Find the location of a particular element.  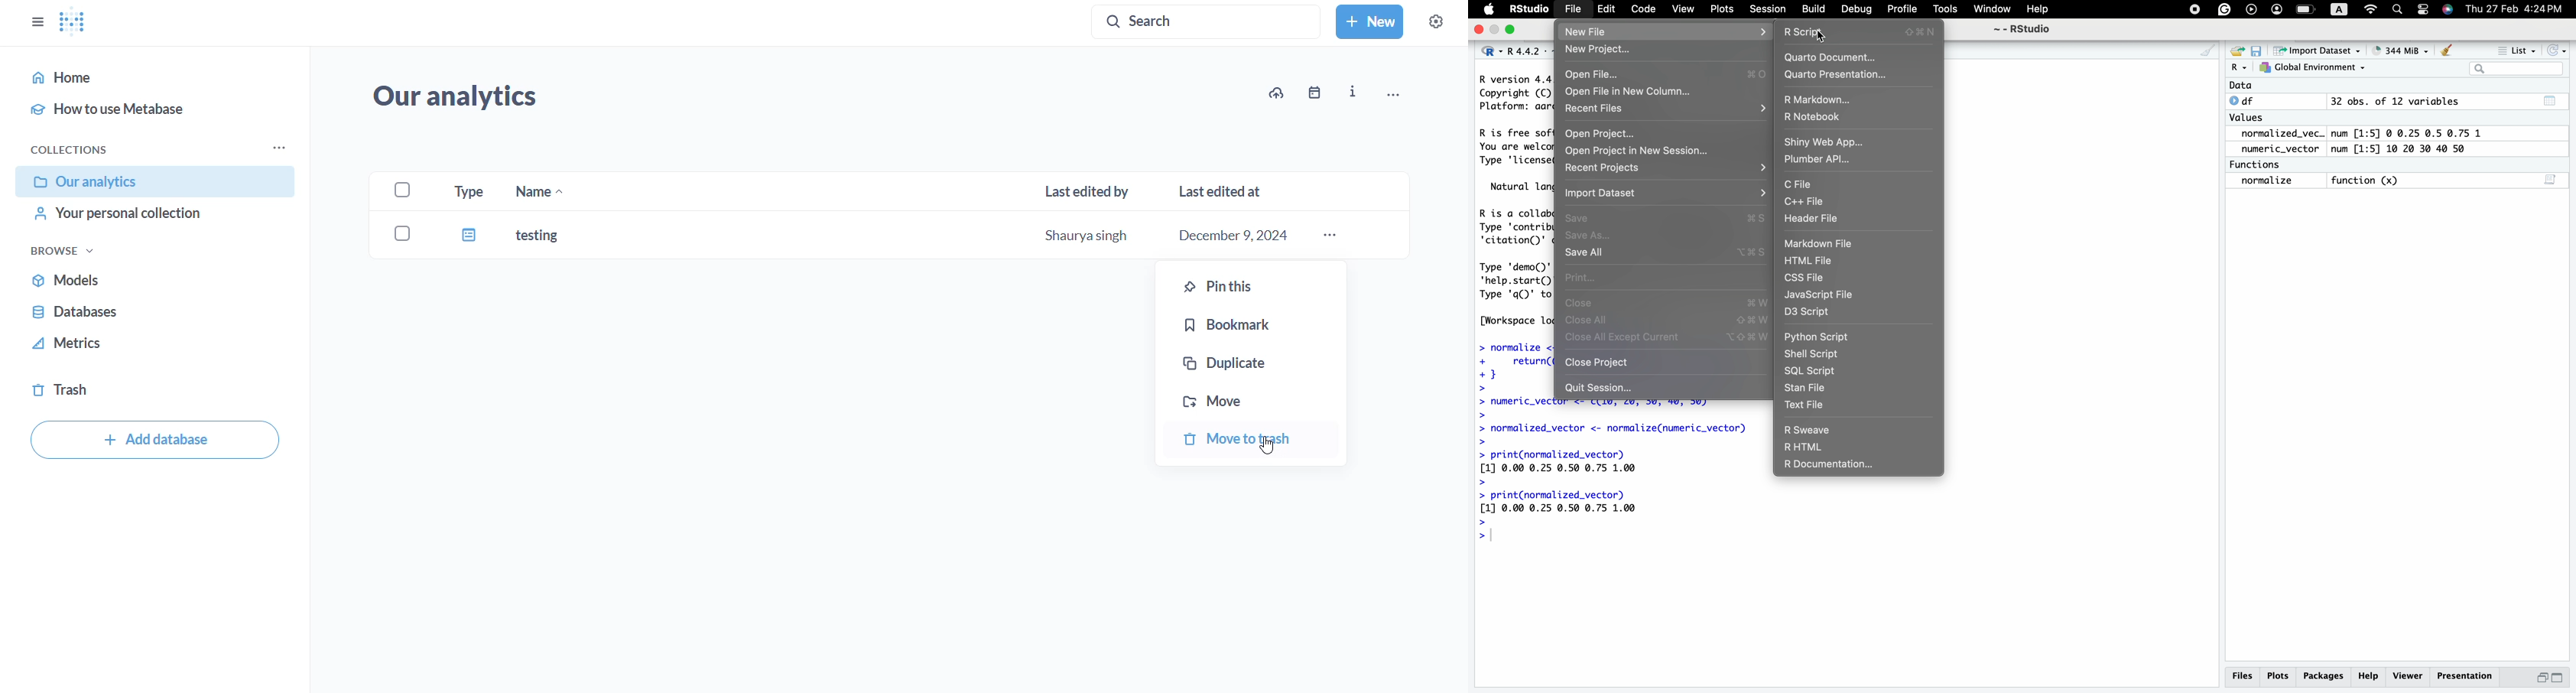

Quit Session is located at coordinates (1602, 388).